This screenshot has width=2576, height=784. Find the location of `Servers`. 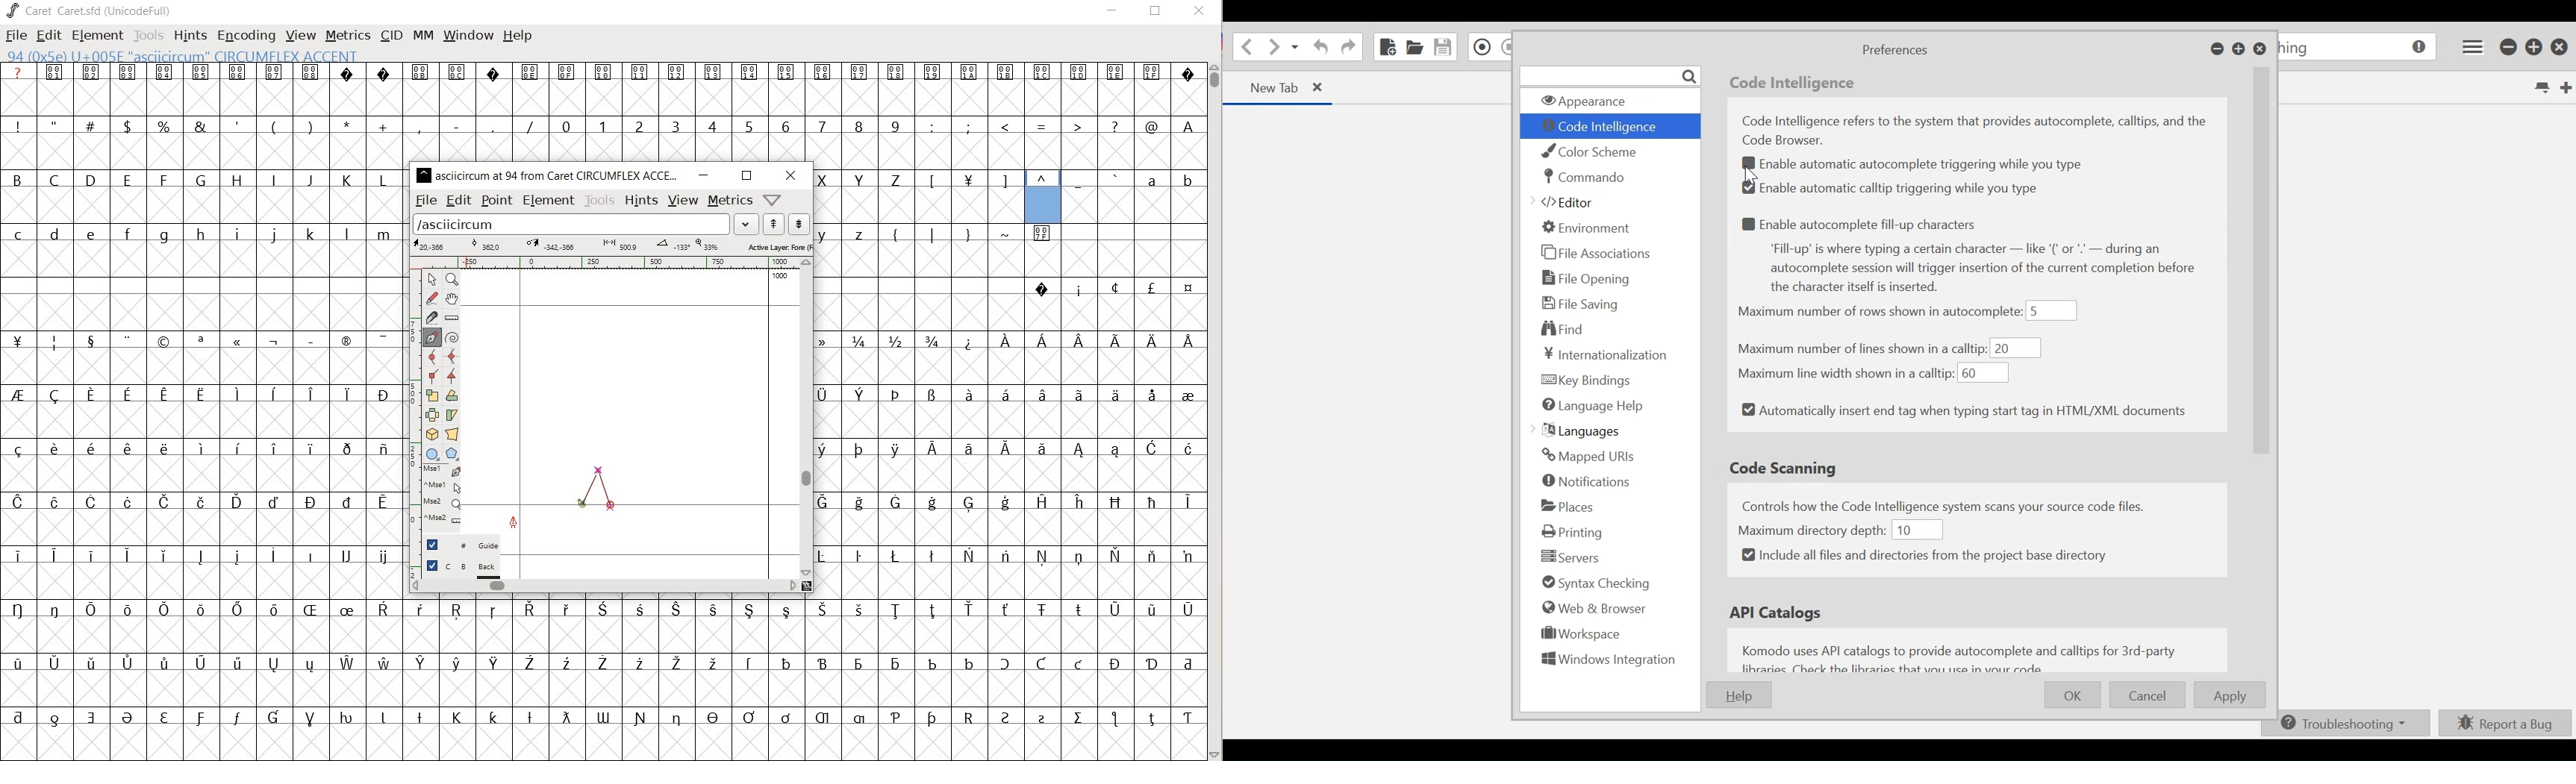

Servers is located at coordinates (1570, 557).